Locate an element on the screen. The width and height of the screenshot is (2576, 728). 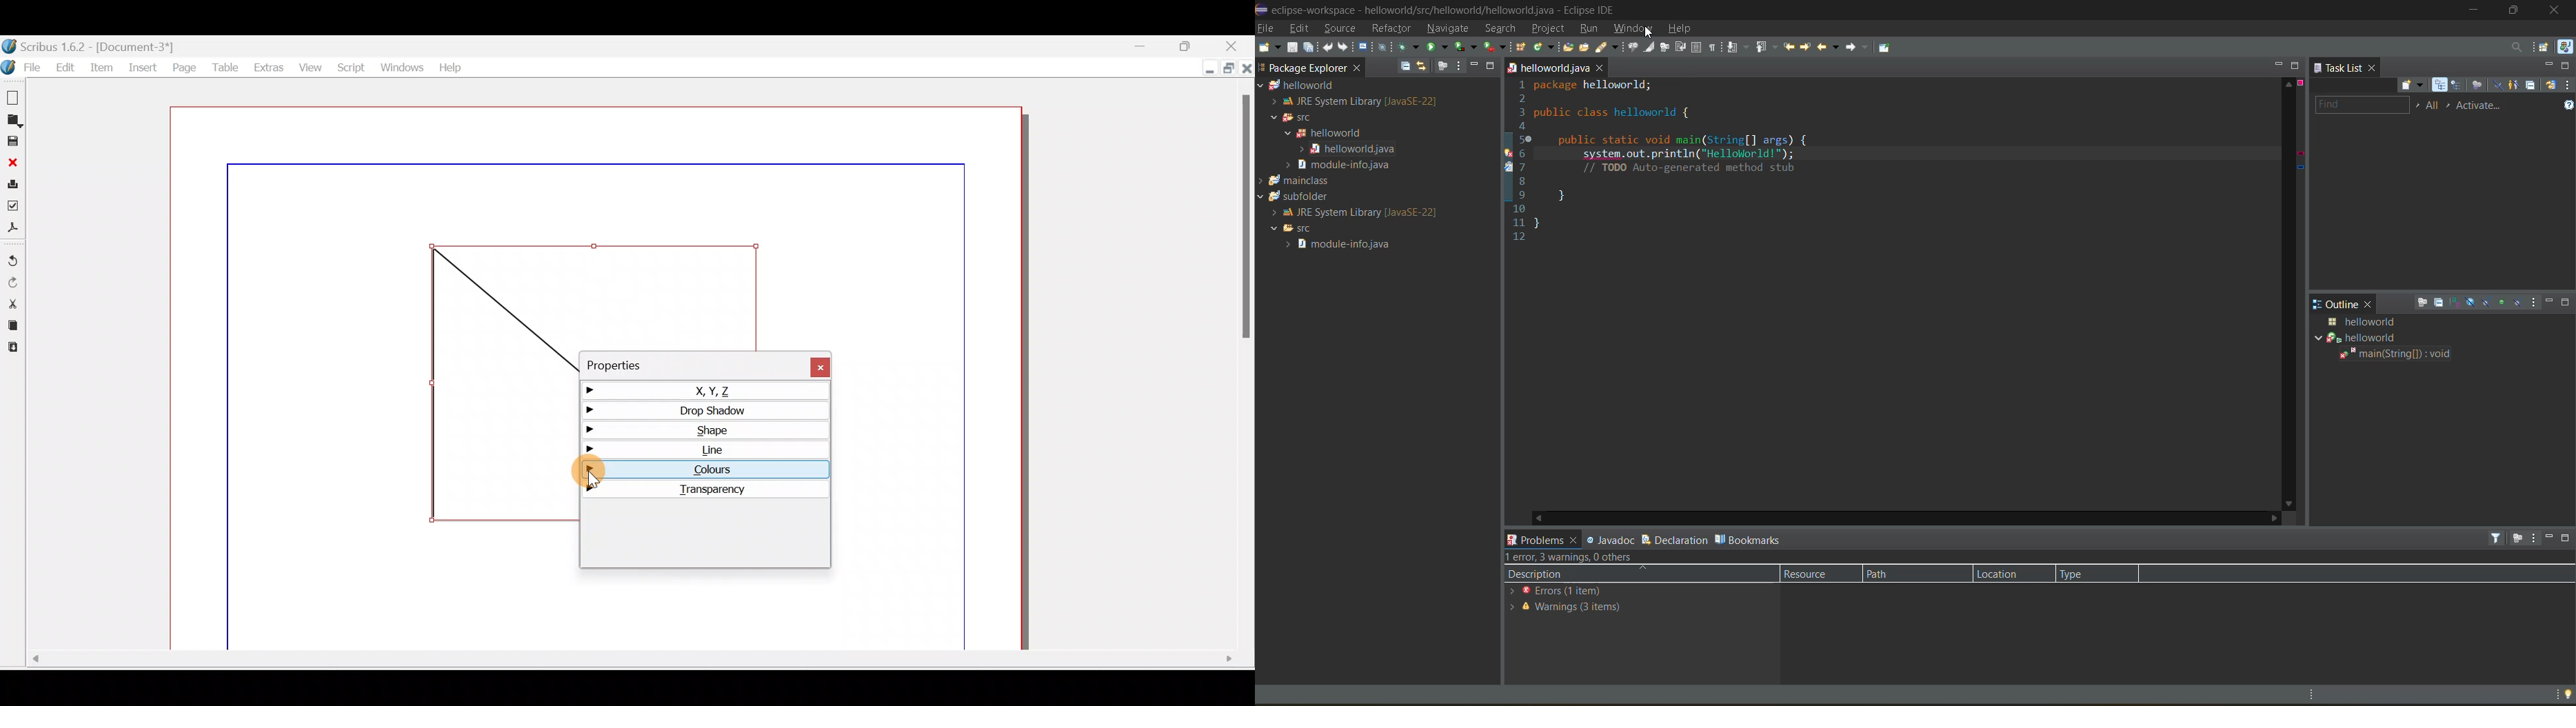
view menu is located at coordinates (2535, 538).